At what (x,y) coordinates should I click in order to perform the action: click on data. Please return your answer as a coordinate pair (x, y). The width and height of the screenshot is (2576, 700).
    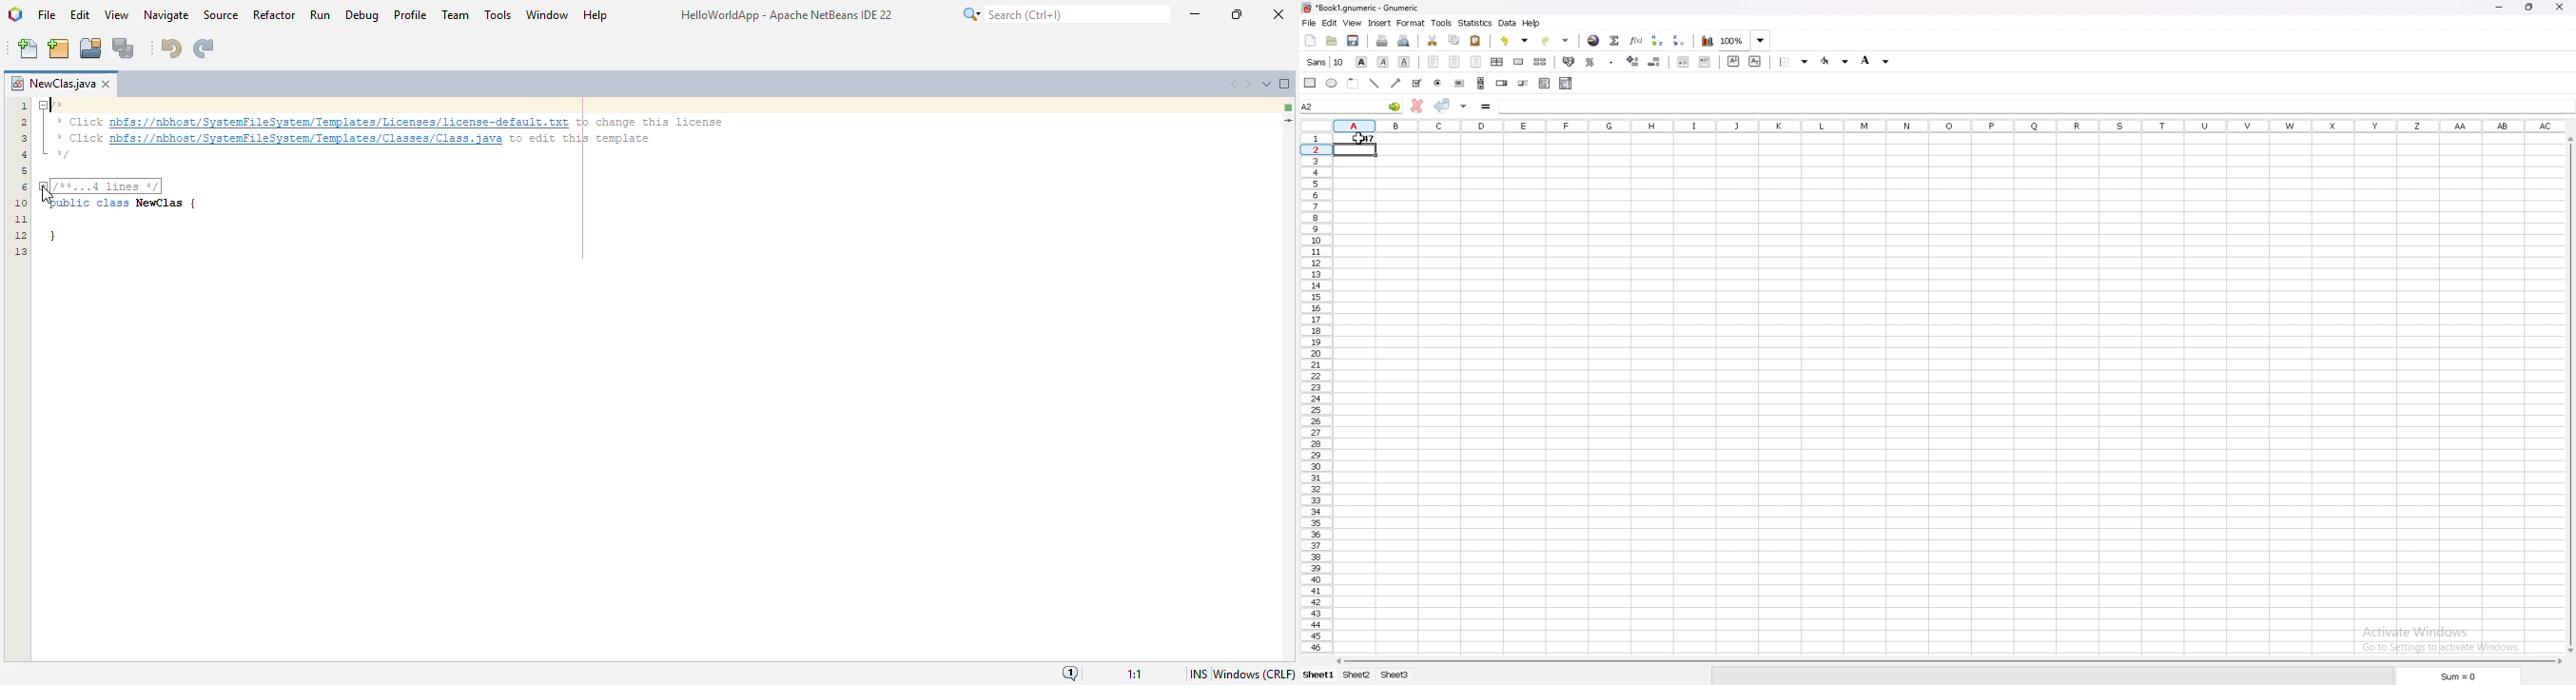
    Looking at the image, I should click on (1507, 23).